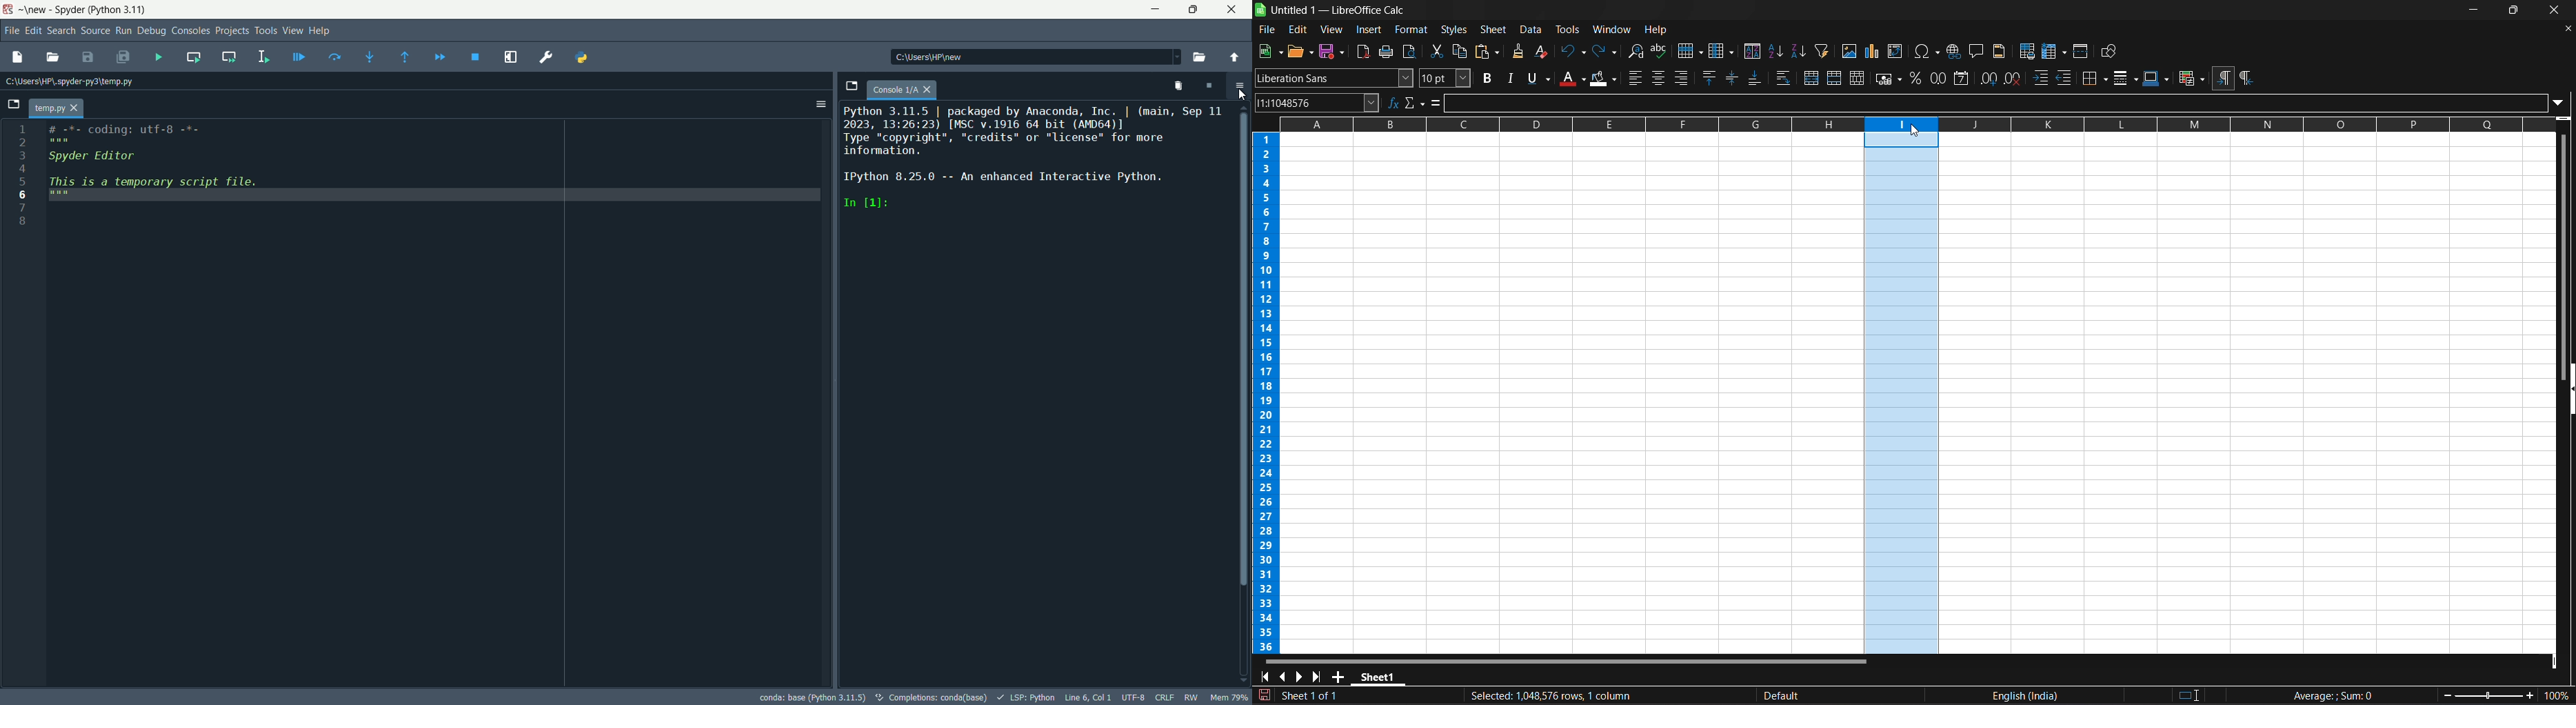  I want to click on seach menu, so click(60, 29).